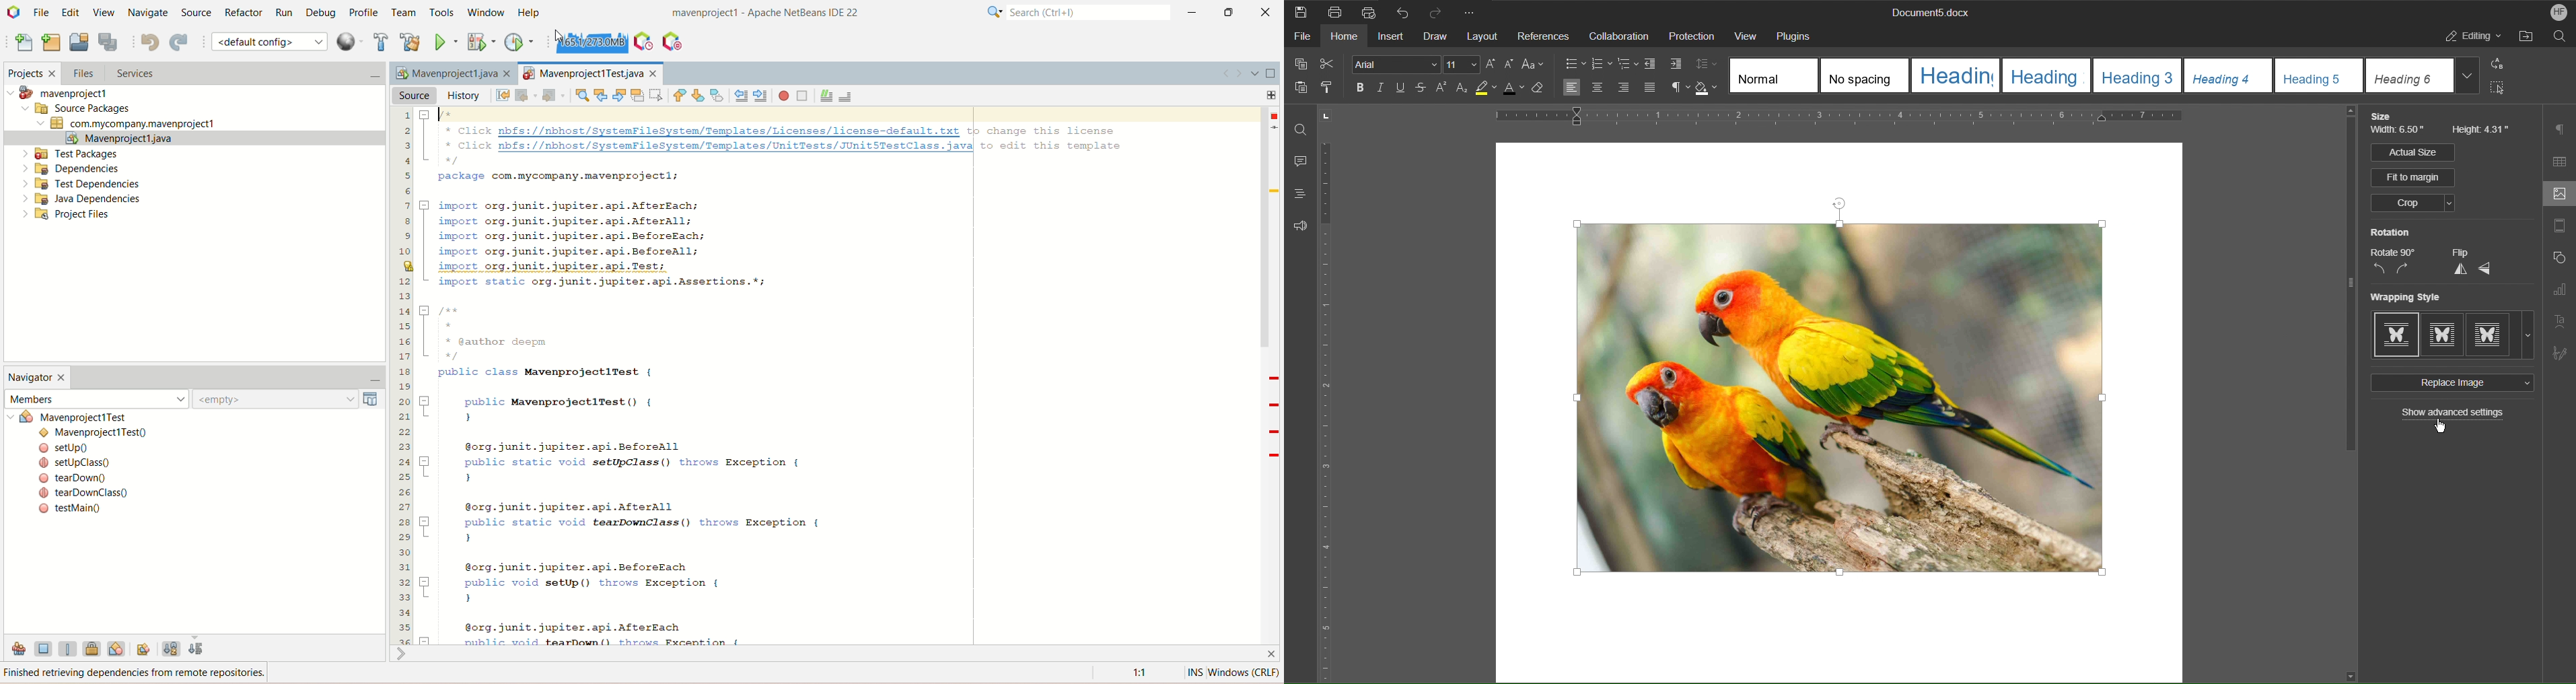  I want to click on Underline, so click(1404, 89).